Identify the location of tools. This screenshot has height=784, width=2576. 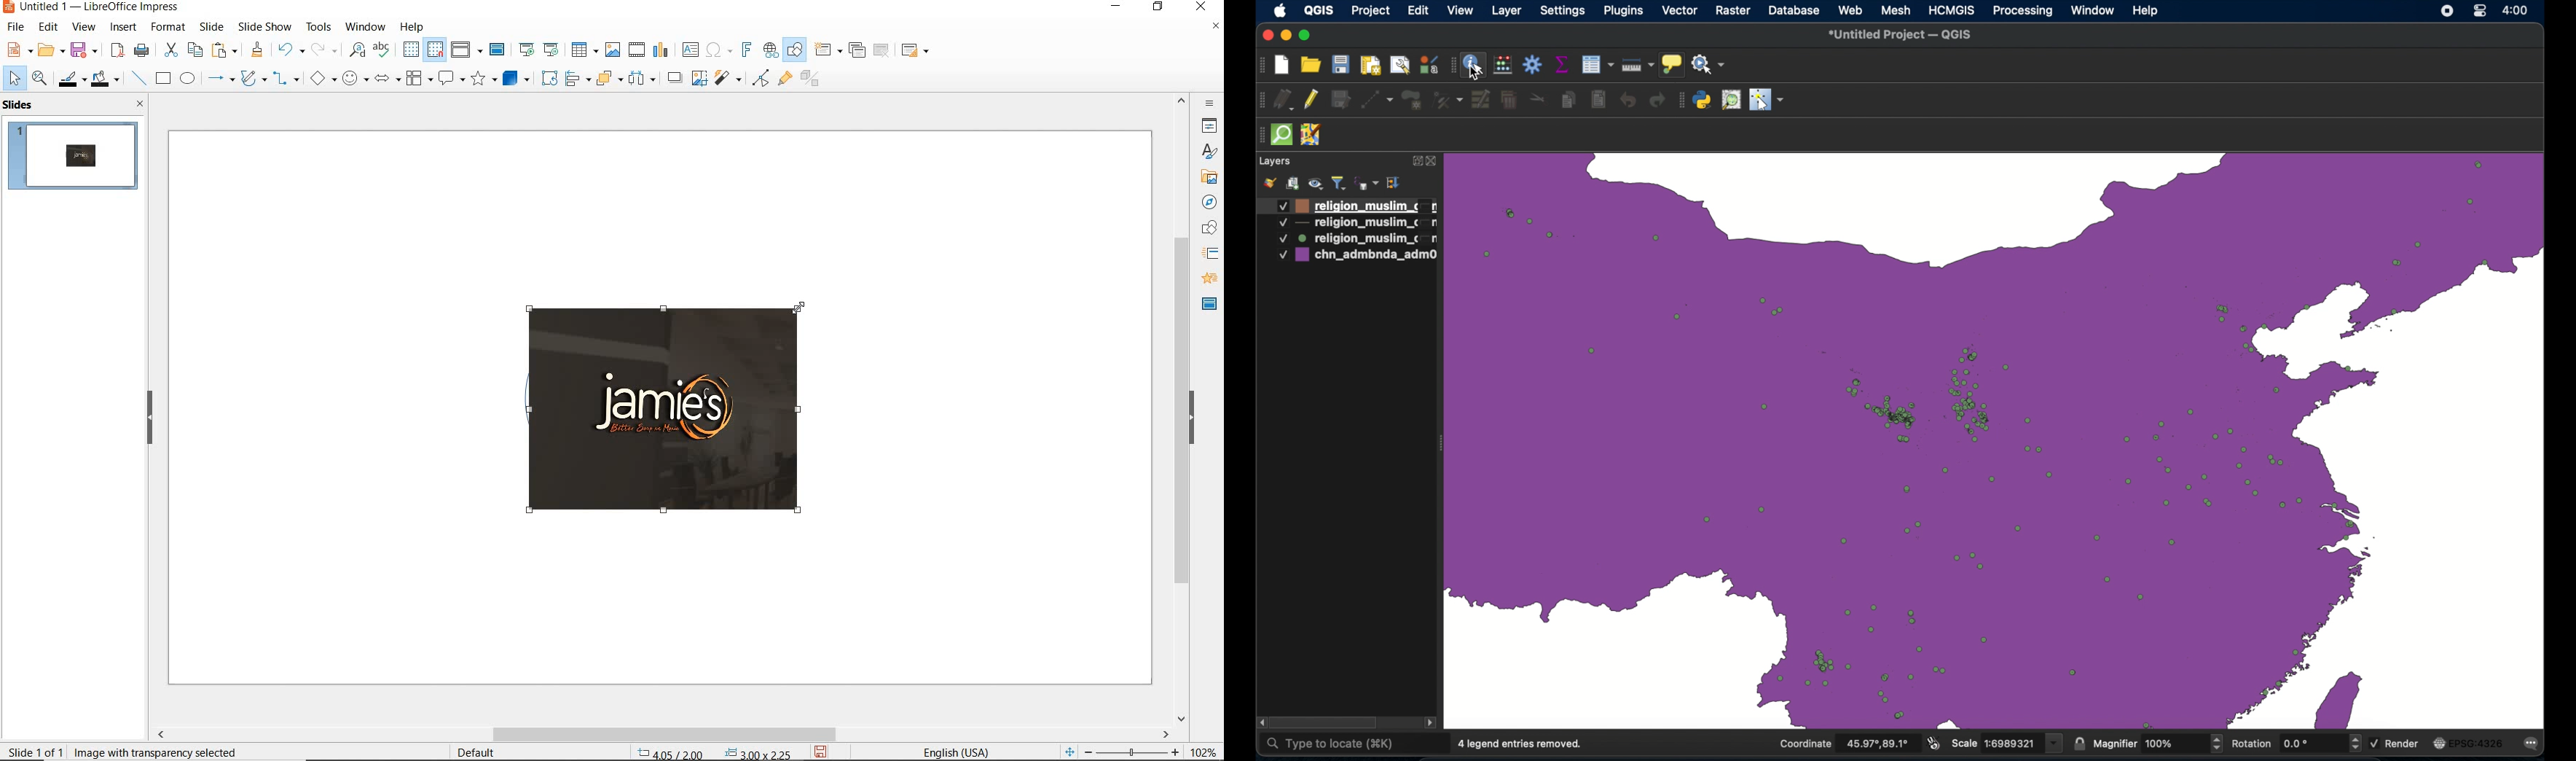
(318, 26).